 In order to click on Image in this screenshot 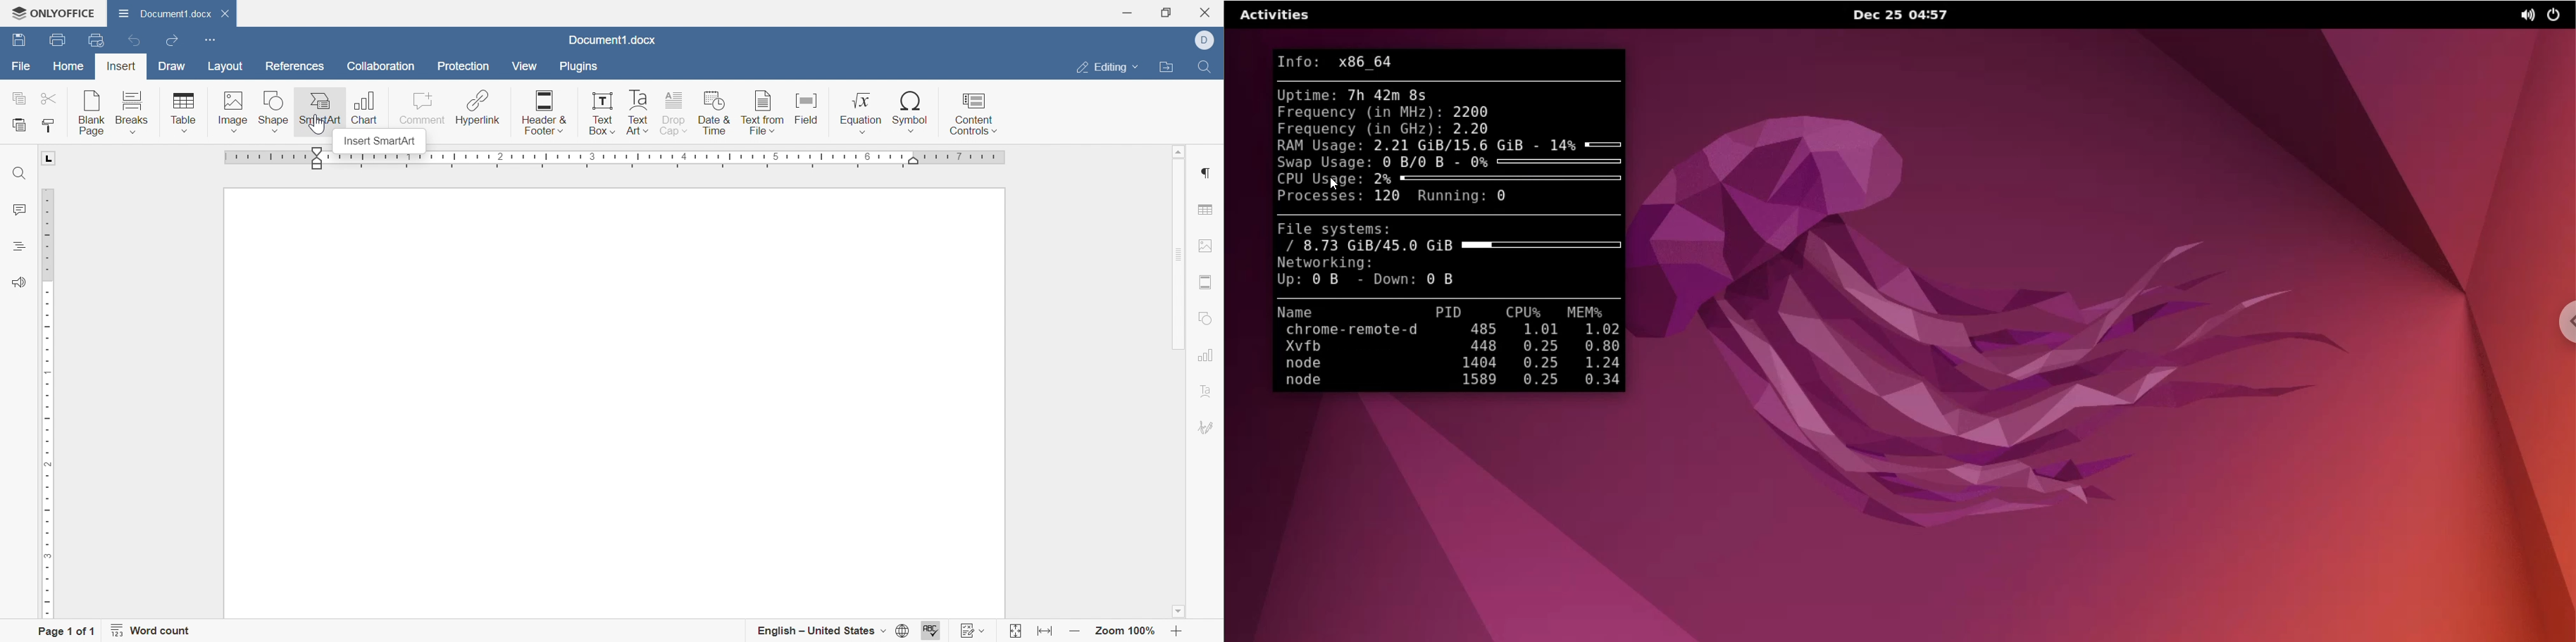, I will do `click(235, 113)`.